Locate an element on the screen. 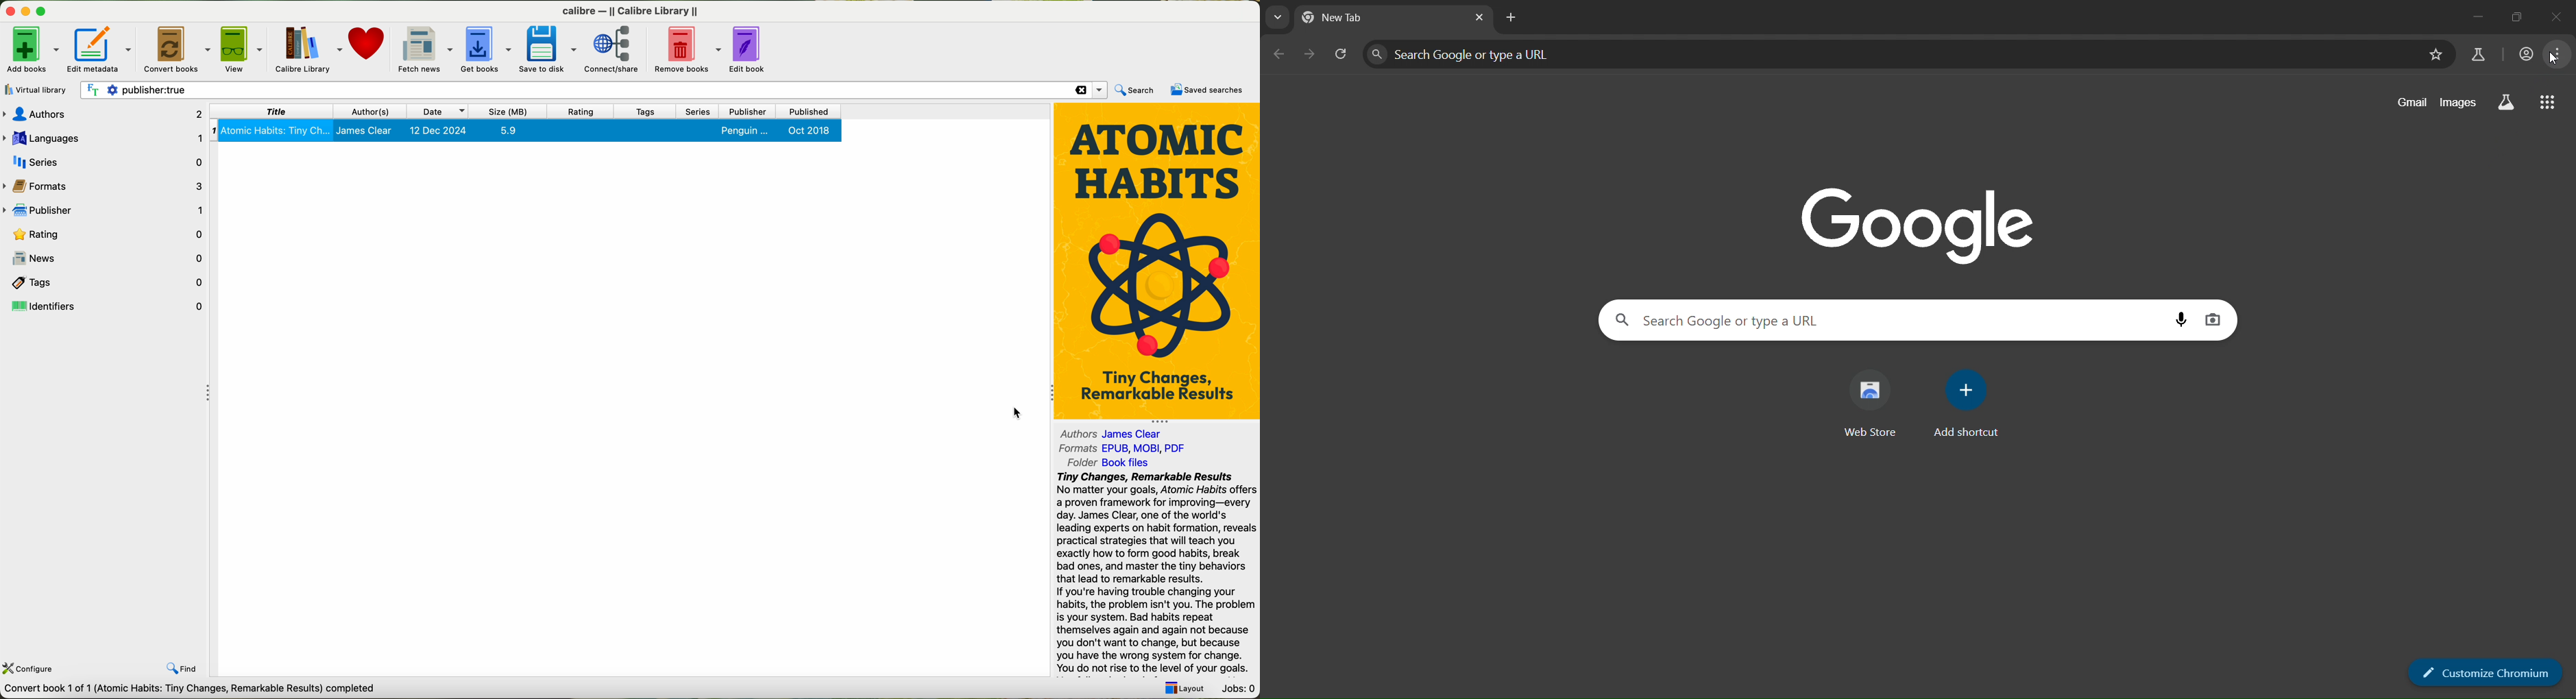  publisher is located at coordinates (747, 111).